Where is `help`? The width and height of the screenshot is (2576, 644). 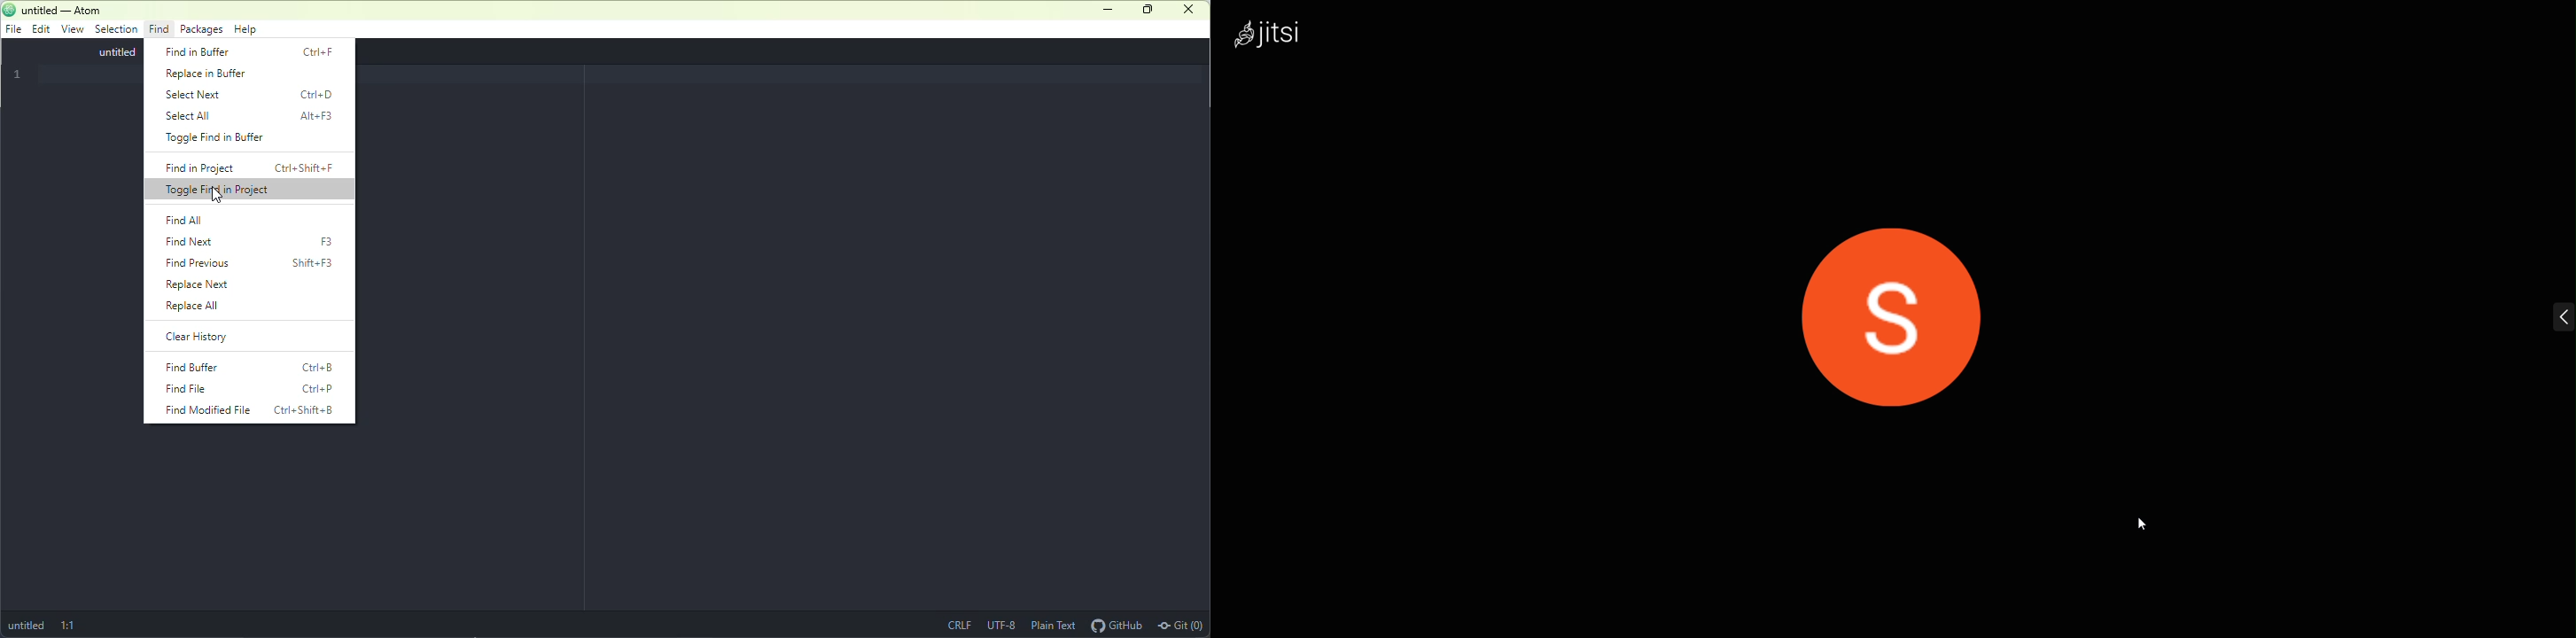
help is located at coordinates (247, 30).